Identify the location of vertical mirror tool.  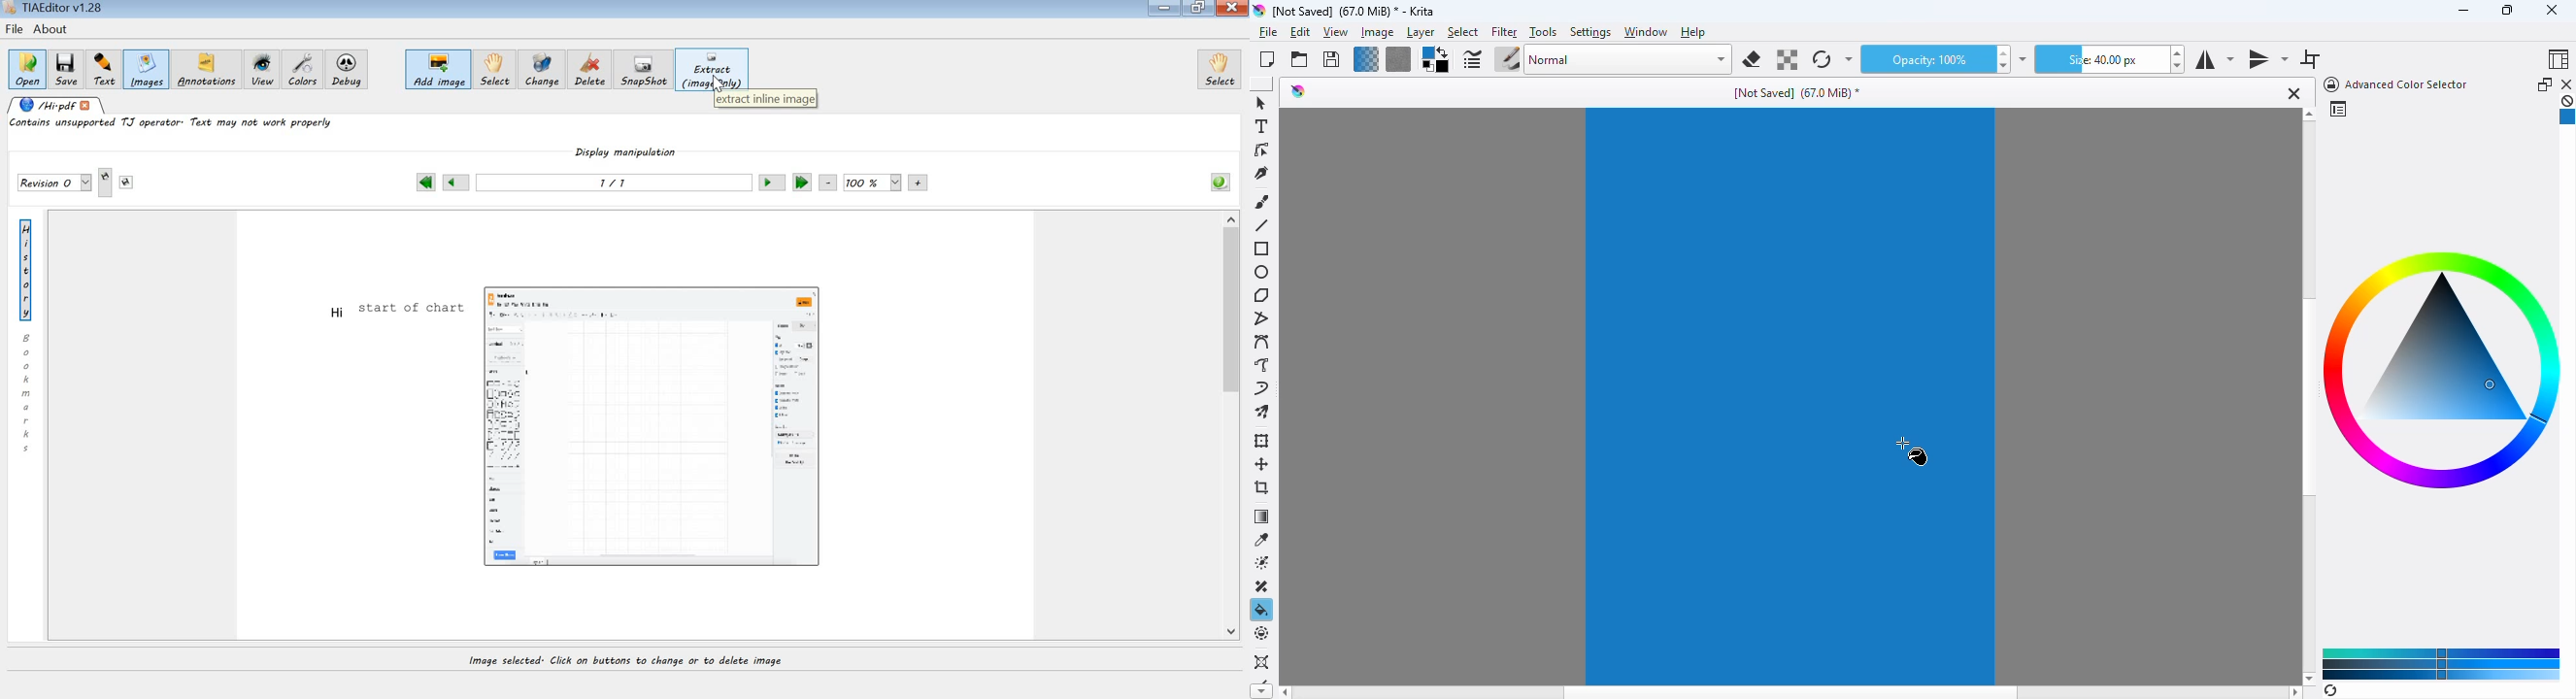
(2267, 60).